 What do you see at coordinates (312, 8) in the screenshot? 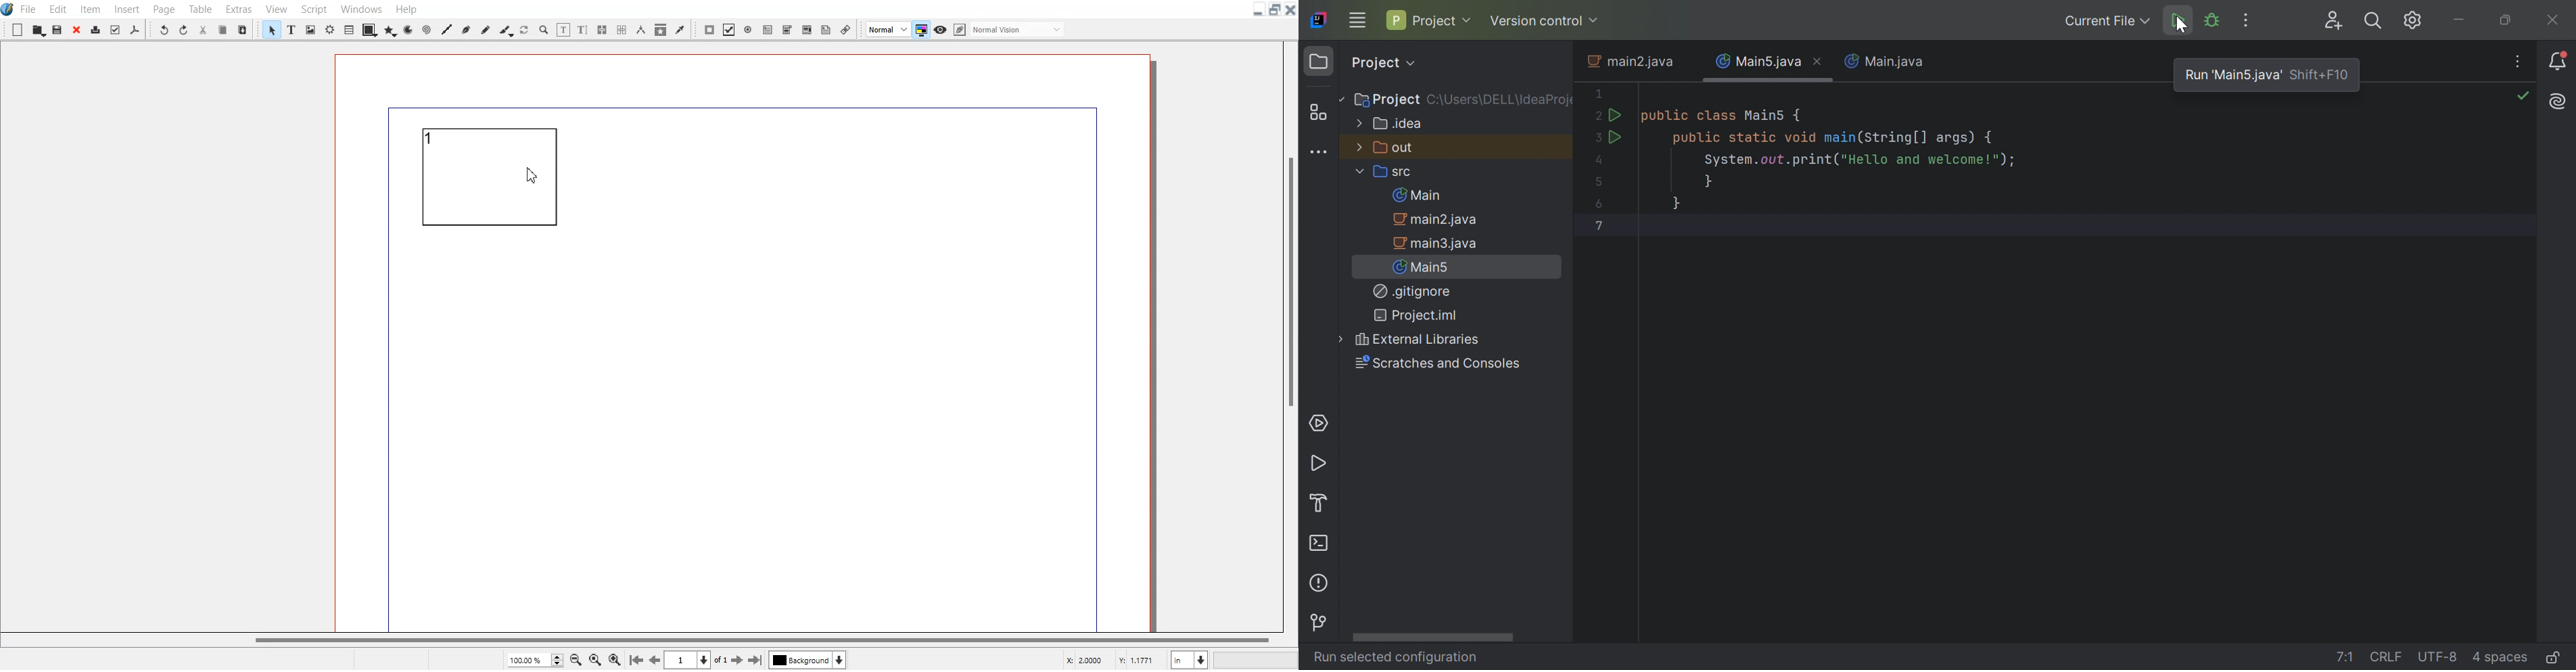
I see `Script` at bounding box center [312, 8].